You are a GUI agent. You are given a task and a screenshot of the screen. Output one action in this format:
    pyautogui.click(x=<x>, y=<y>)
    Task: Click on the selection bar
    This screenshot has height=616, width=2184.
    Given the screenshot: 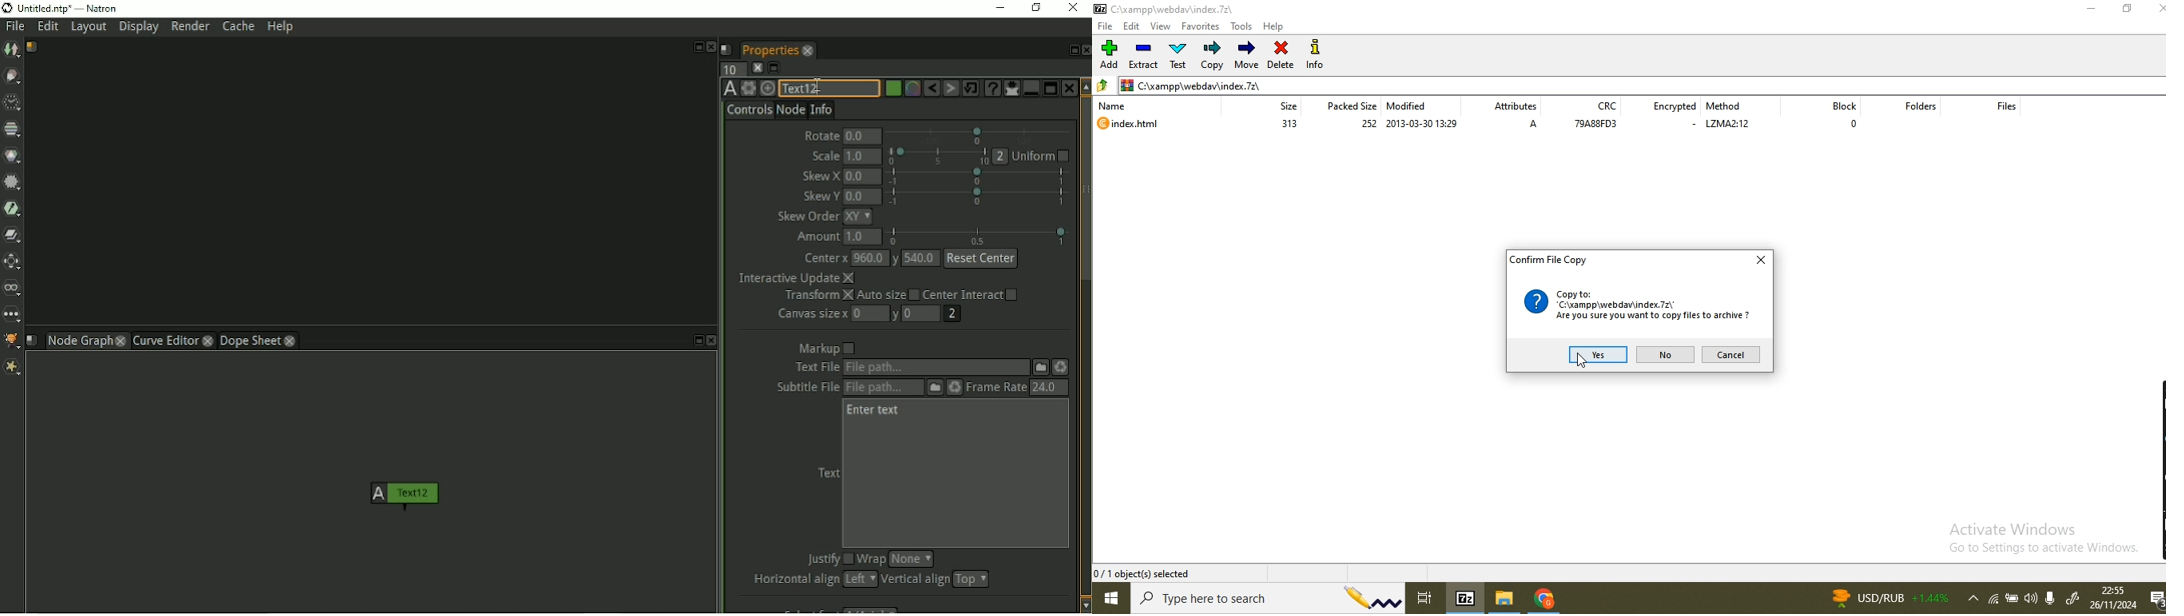 What is the action you would take?
    pyautogui.click(x=980, y=196)
    